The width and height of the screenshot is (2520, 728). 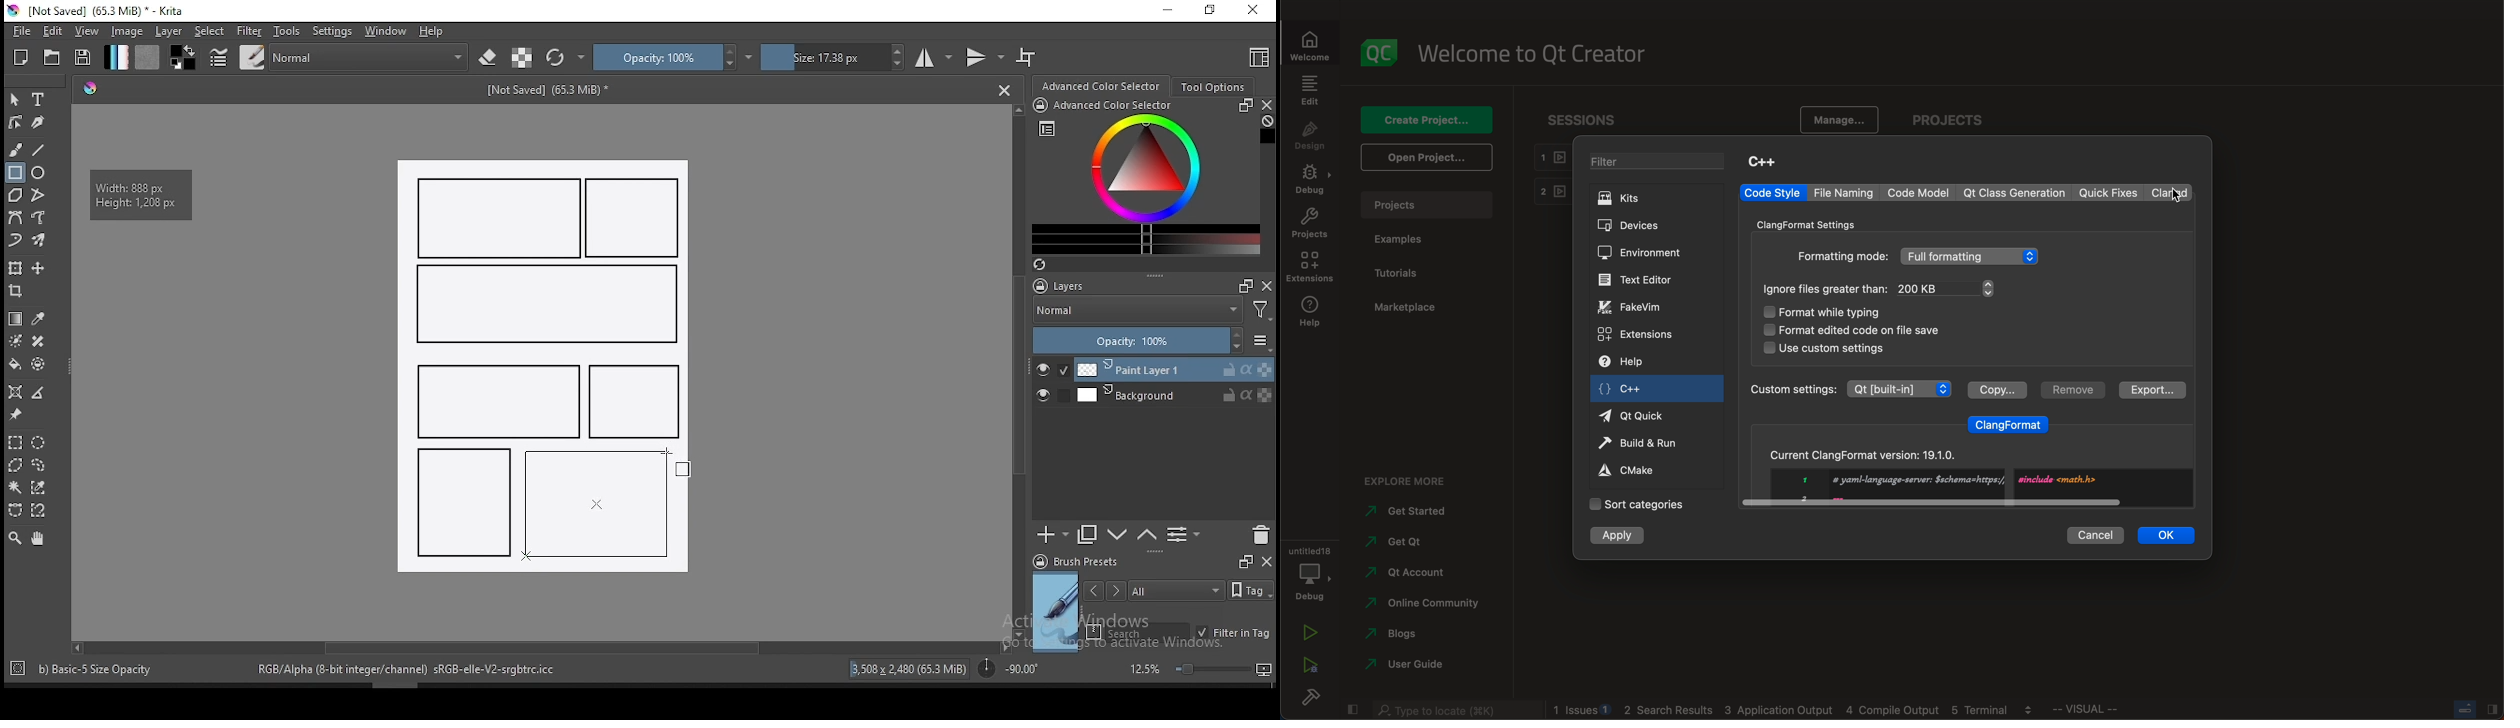 What do you see at coordinates (1638, 308) in the screenshot?
I see `fake vim` at bounding box center [1638, 308].